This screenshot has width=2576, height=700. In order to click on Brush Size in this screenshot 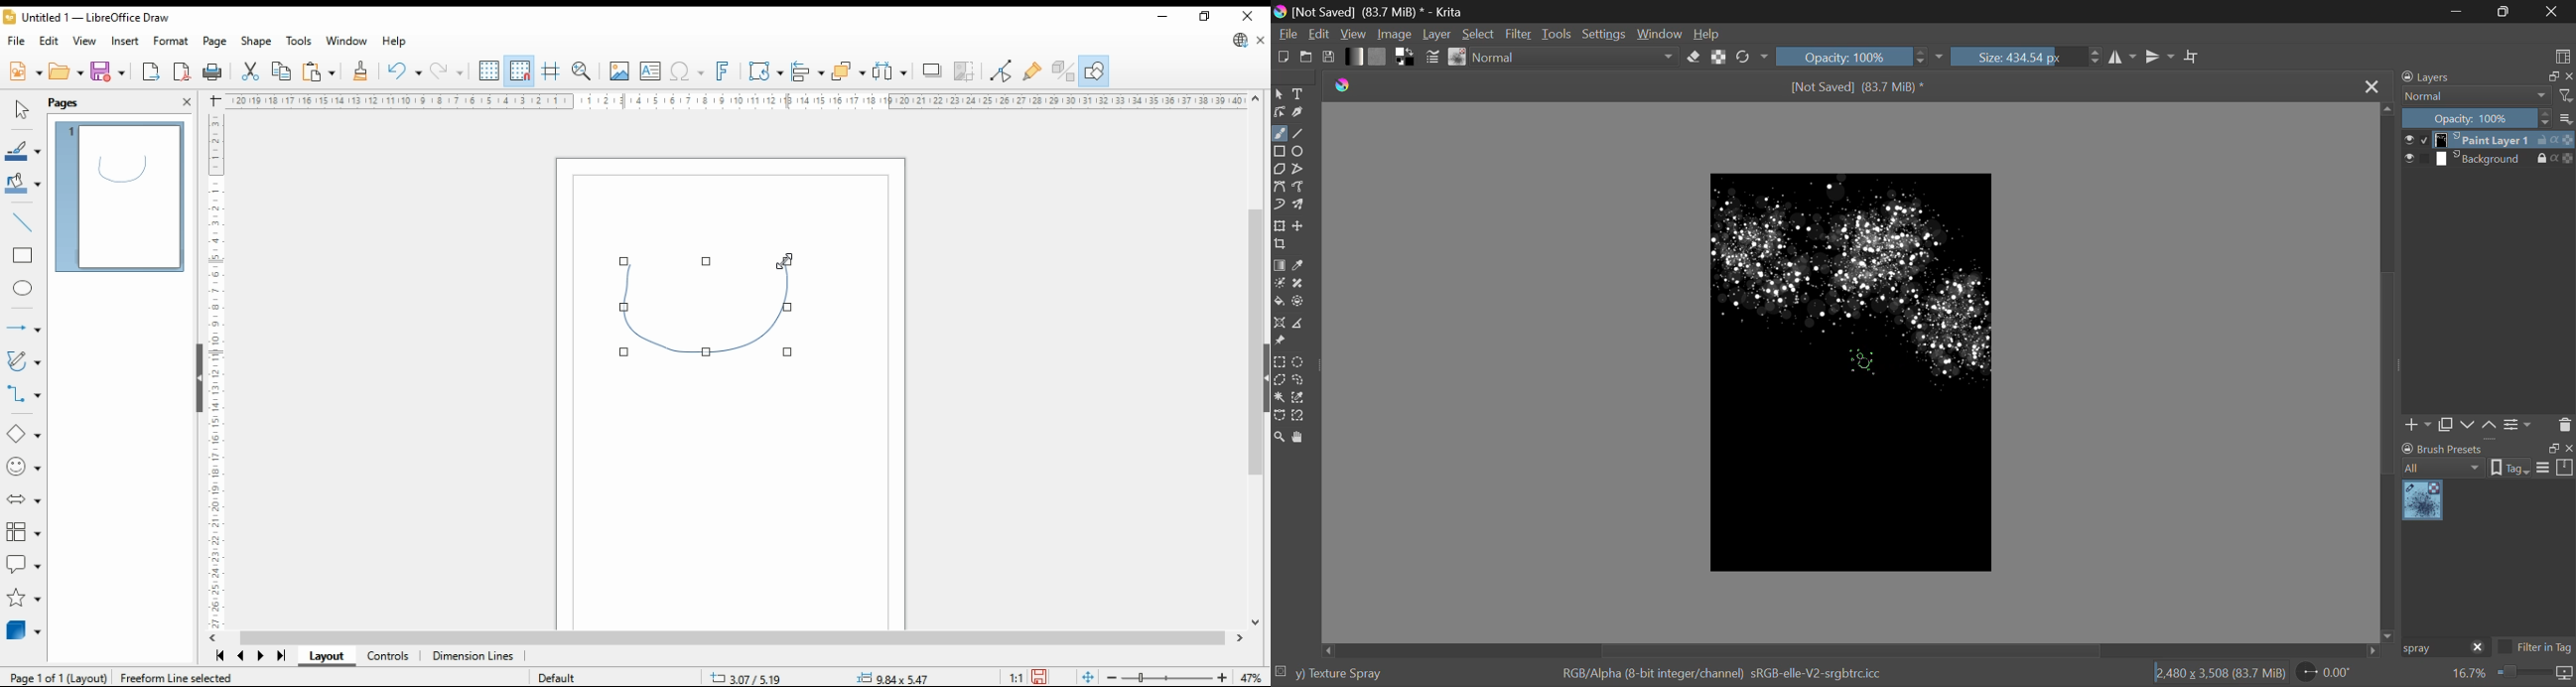, I will do `click(2026, 56)`.